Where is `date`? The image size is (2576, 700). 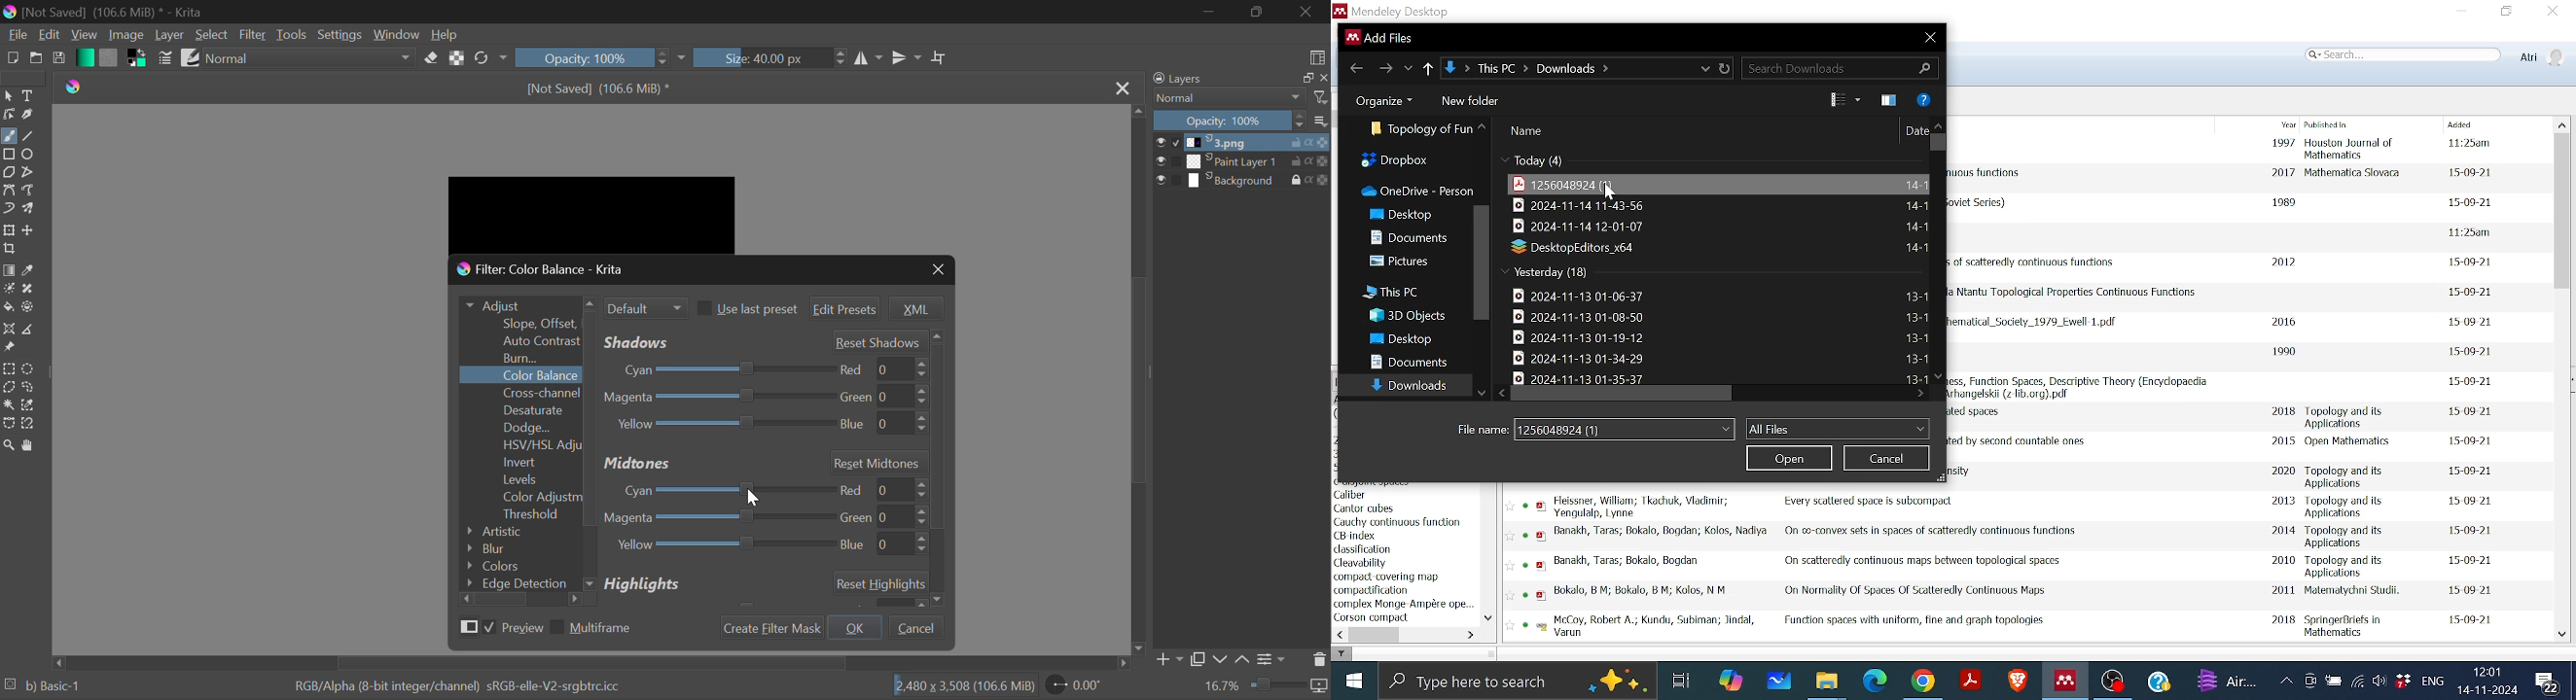 date is located at coordinates (2471, 144).